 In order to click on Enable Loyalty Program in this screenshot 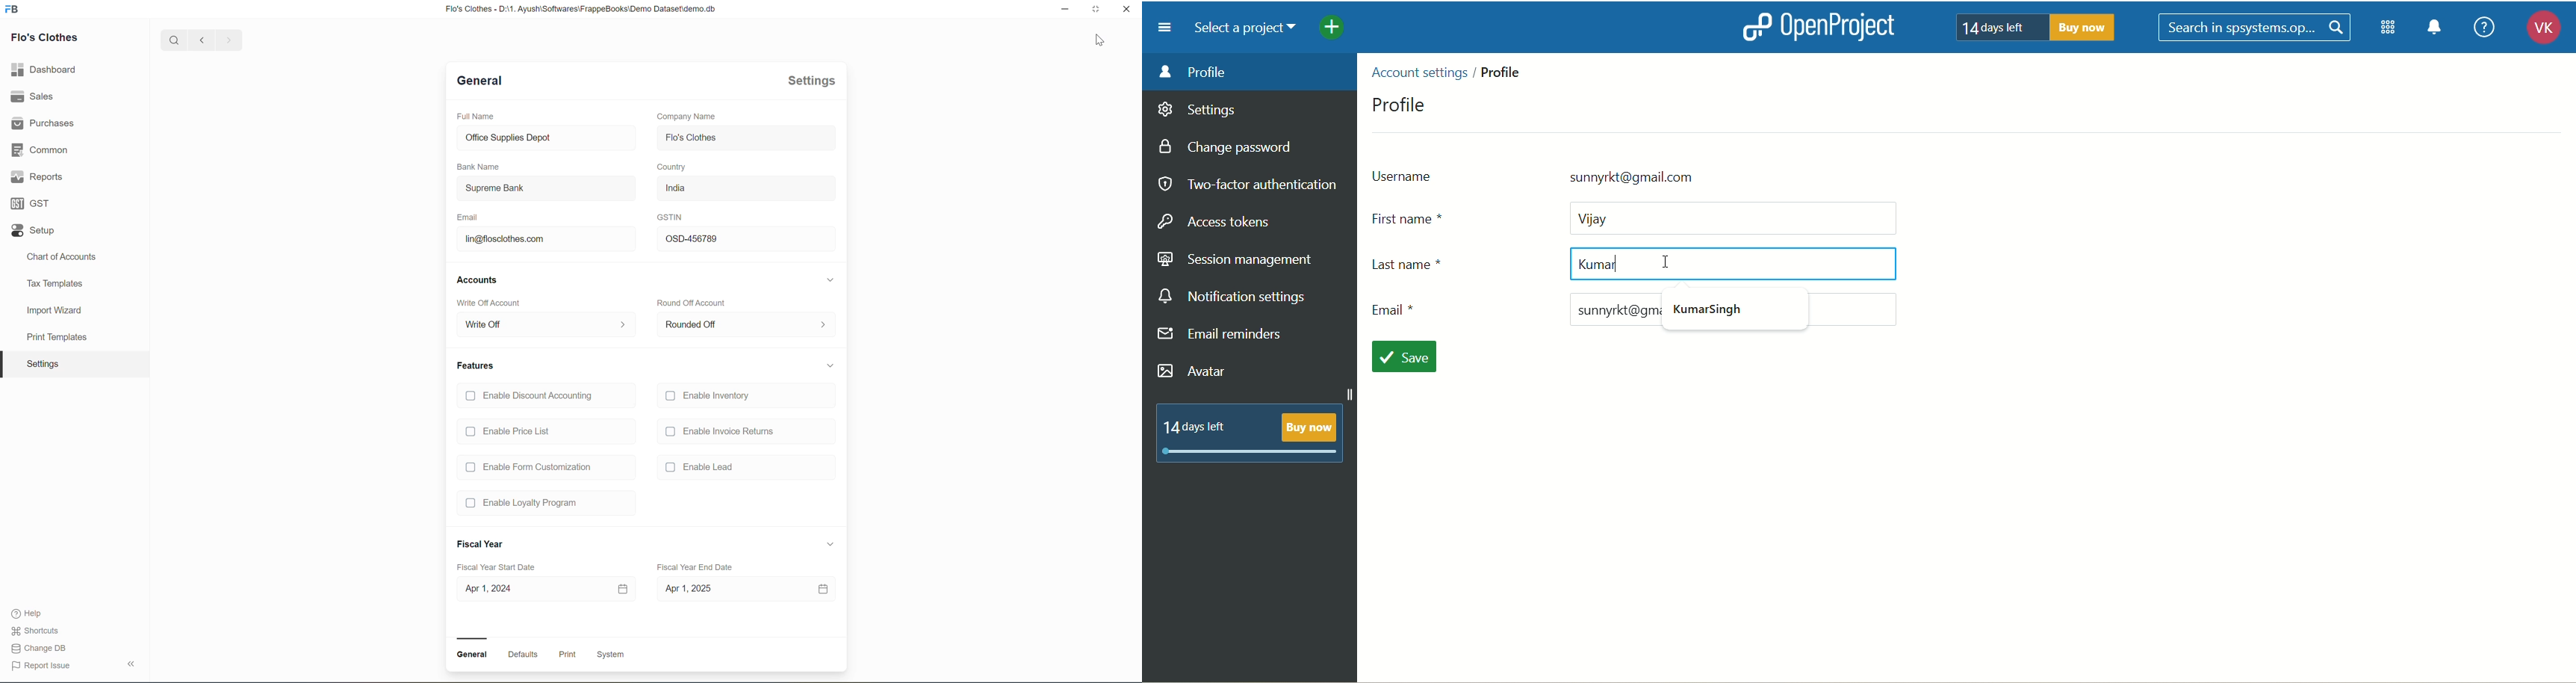, I will do `click(523, 504)`.